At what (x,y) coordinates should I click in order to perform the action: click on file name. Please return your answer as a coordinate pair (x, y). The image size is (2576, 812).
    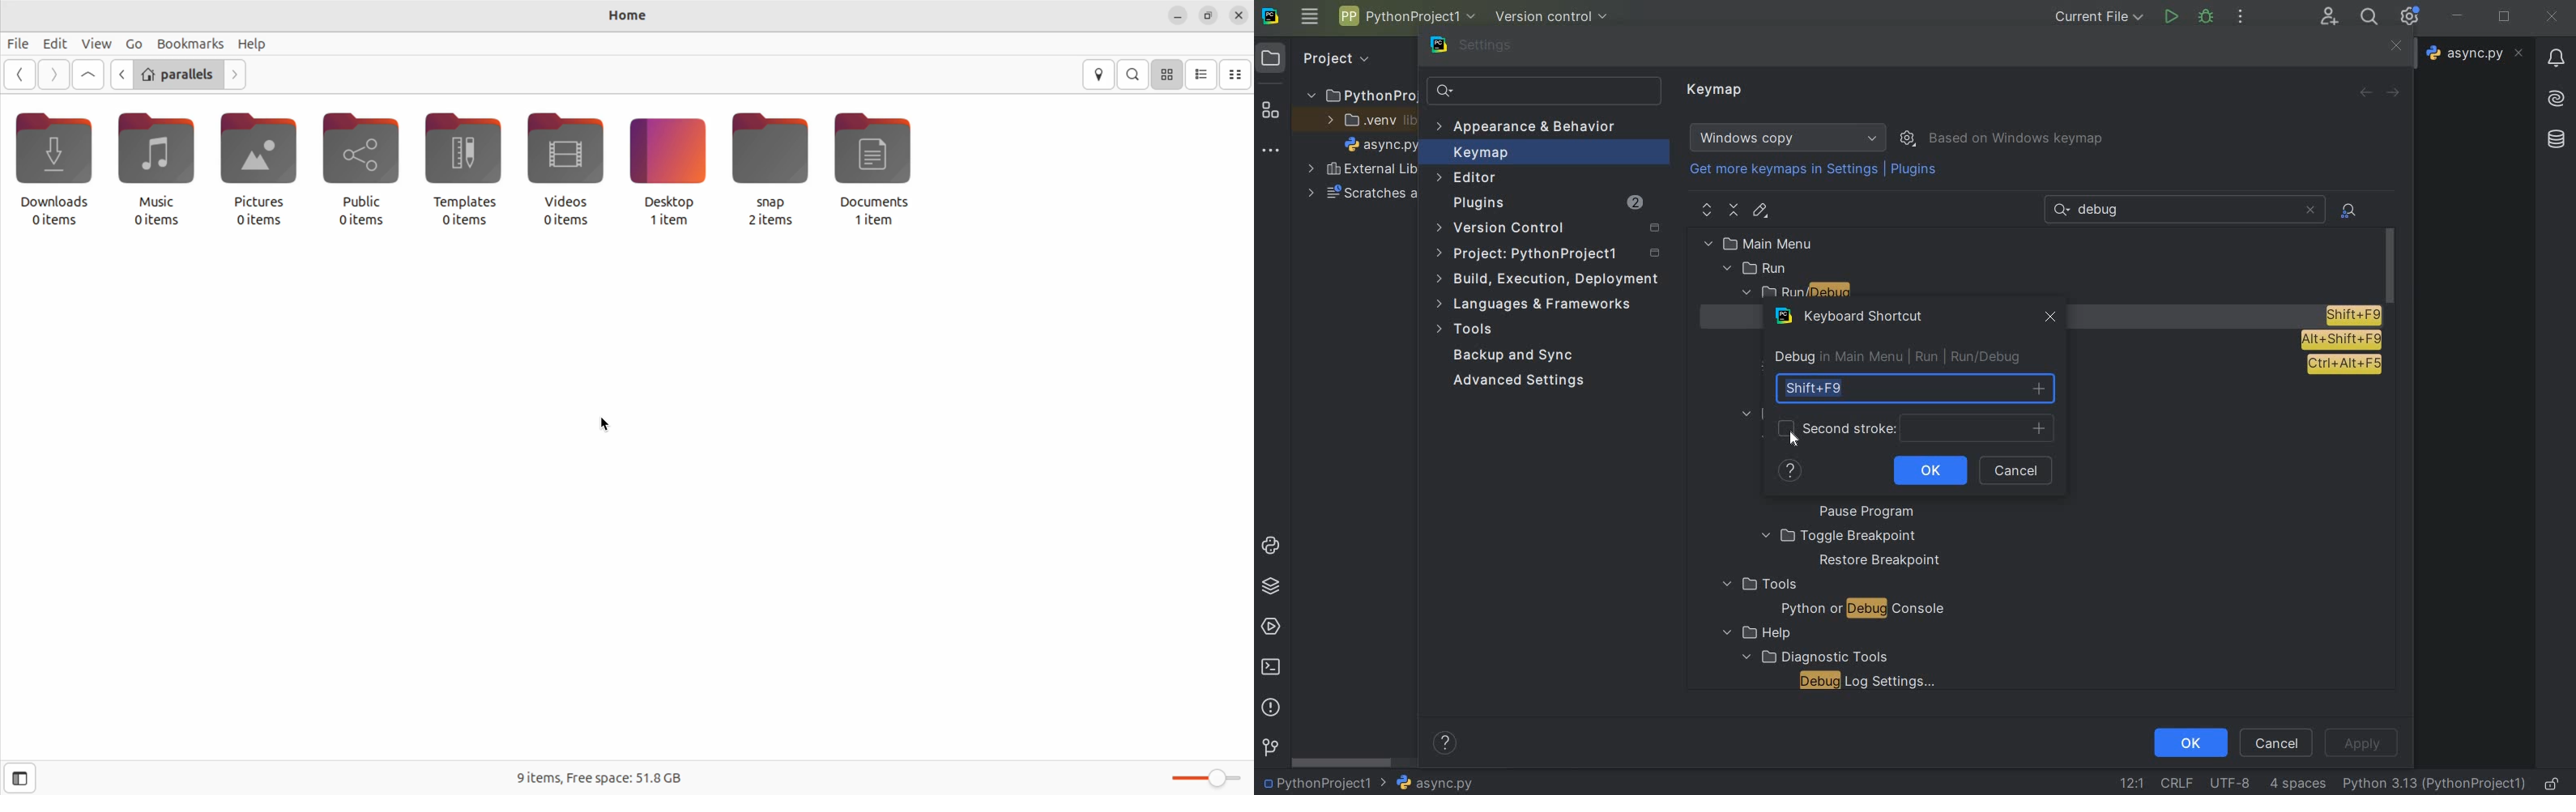
    Looking at the image, I should click on (2477, 53).